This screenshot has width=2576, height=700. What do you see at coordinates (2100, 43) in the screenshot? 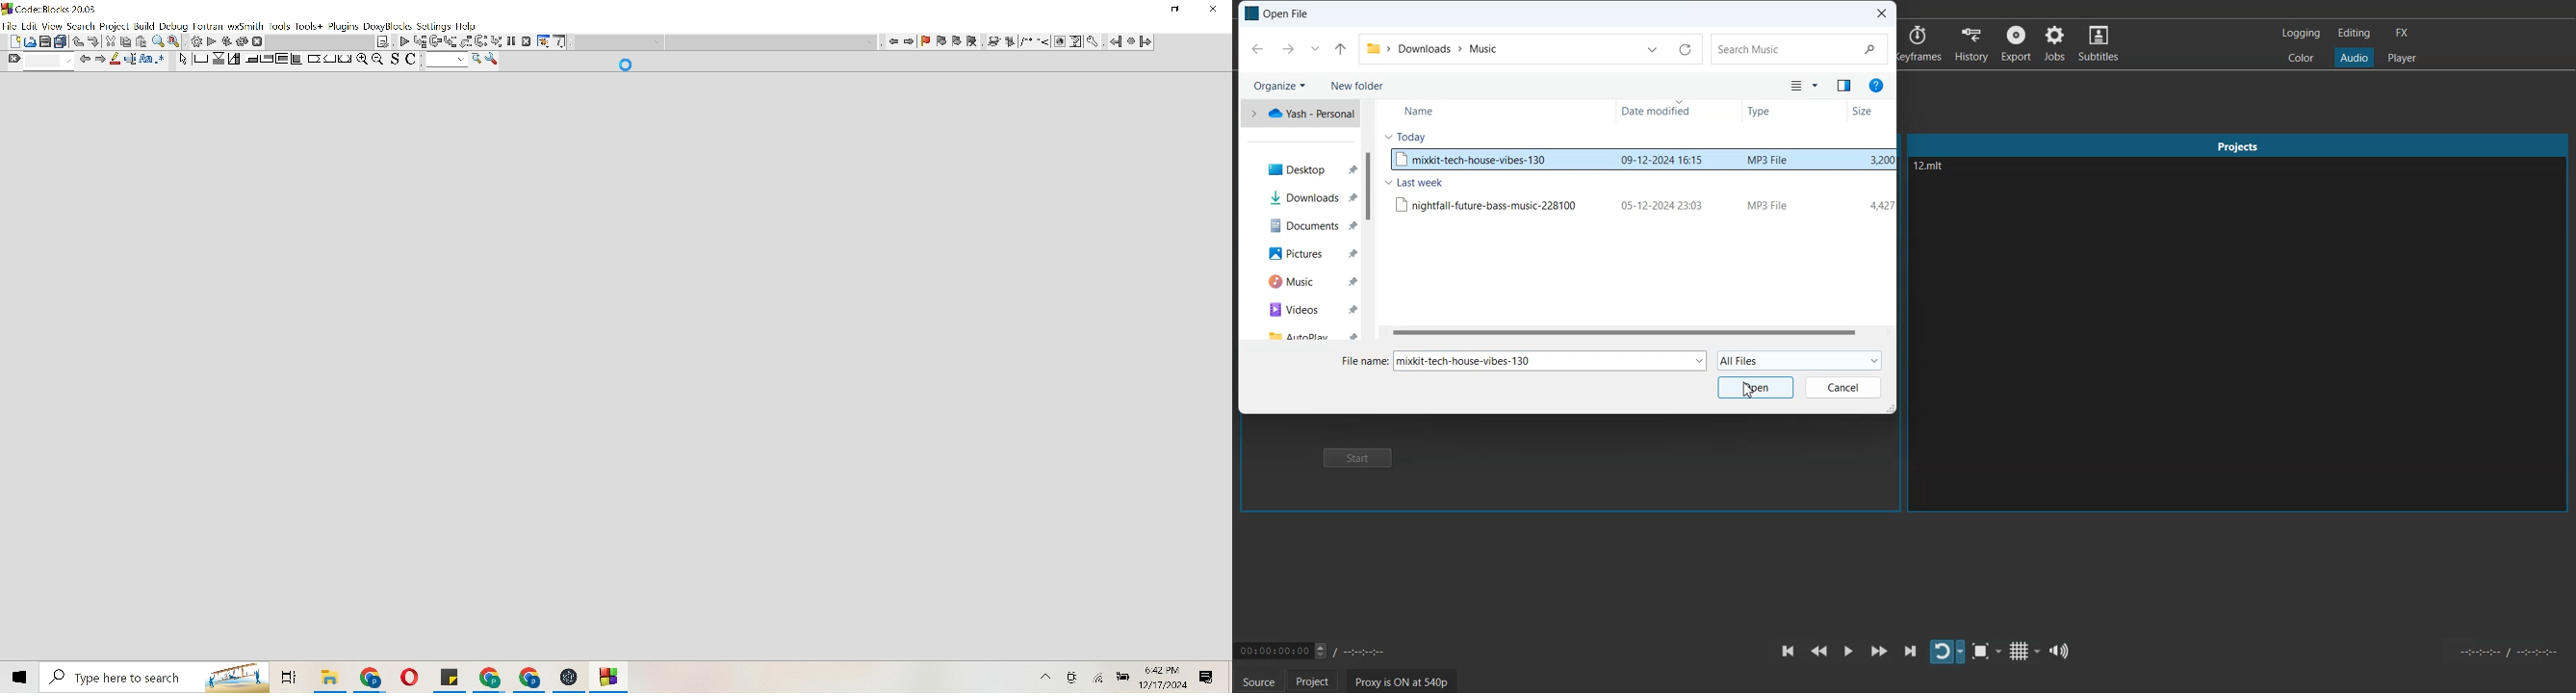
I see `Subtitle` at bounding box center [2100, 43].